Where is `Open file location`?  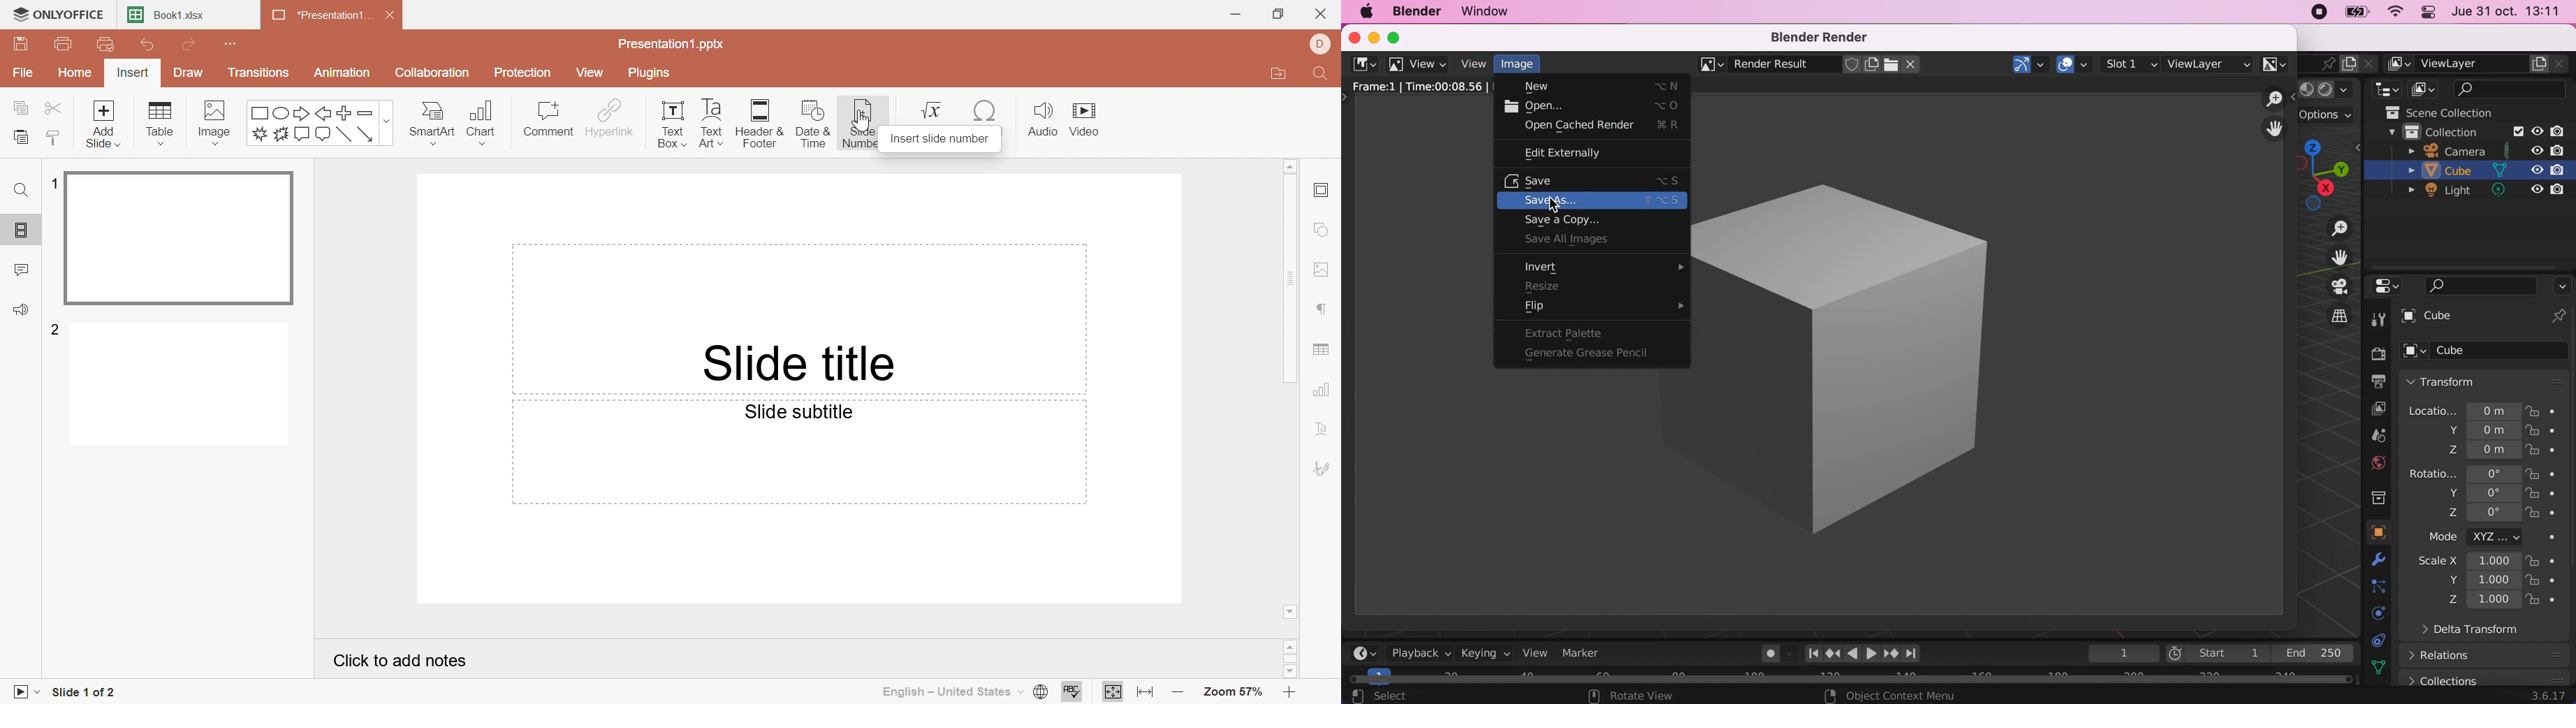
Open file location is located at coordinates (1278, 75).